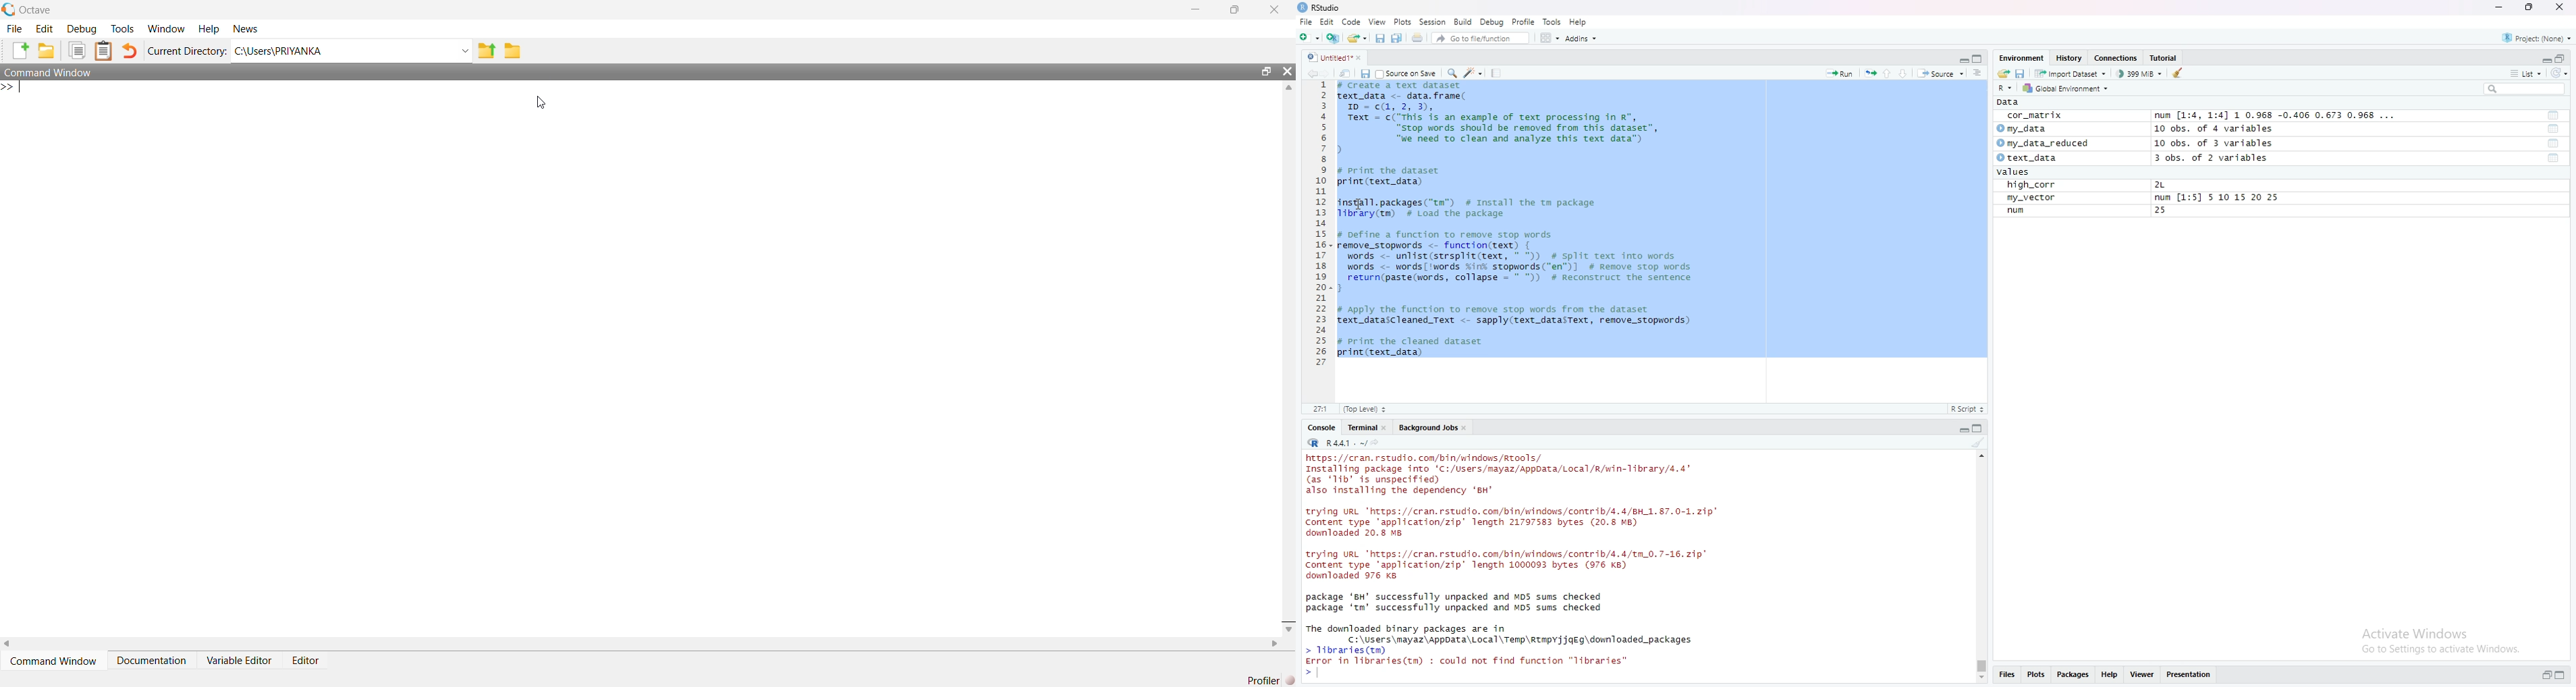 The width and height of the screenshot is (2576, 700). Describe the element at coordinates (1378, 444) in the screenshot. I see `view the current working directory` at that location.